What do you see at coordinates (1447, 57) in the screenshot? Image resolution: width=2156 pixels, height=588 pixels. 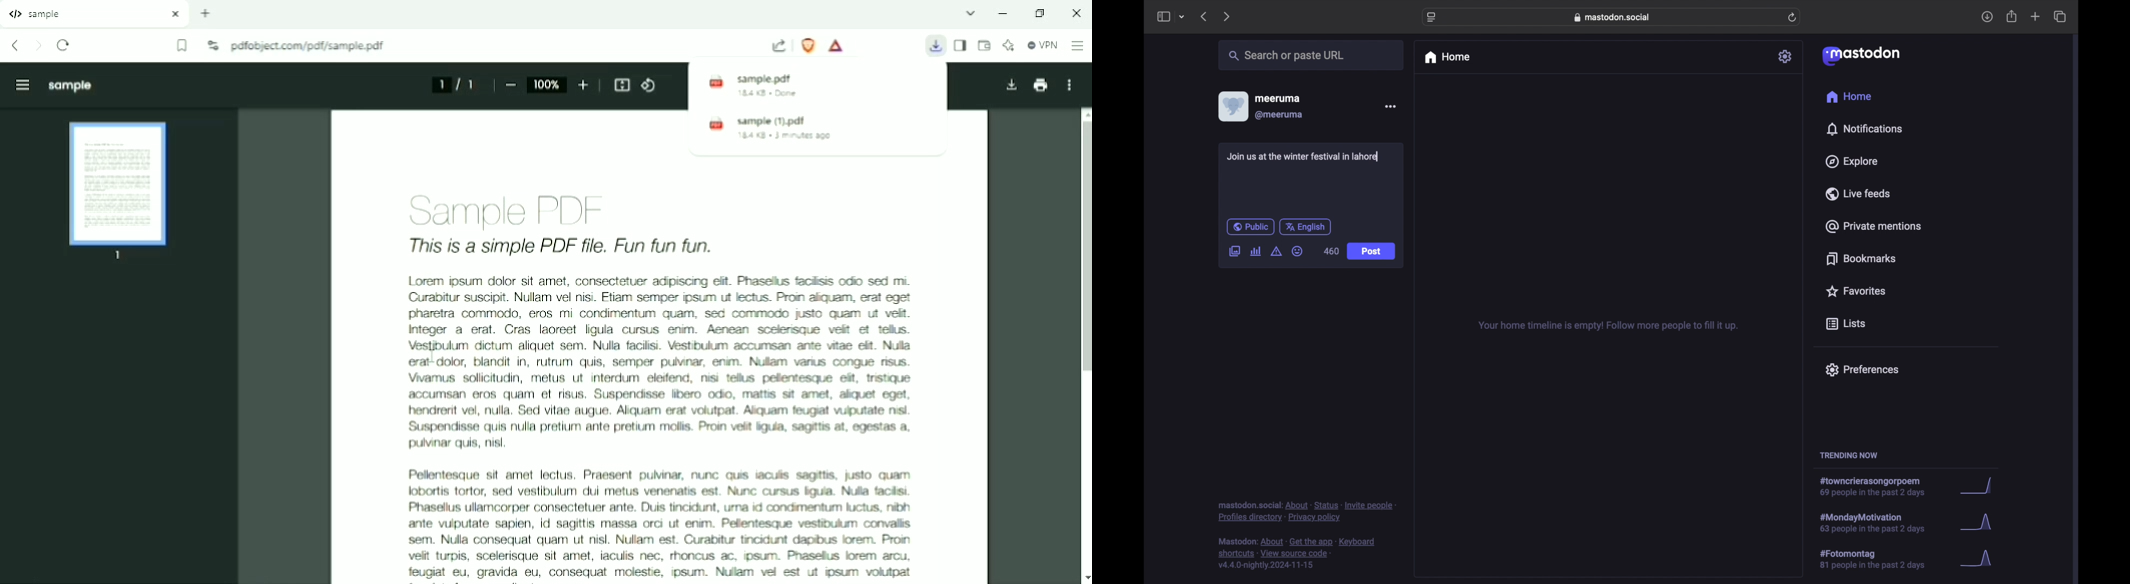 I see `home` at bounding box center [1447, 57].